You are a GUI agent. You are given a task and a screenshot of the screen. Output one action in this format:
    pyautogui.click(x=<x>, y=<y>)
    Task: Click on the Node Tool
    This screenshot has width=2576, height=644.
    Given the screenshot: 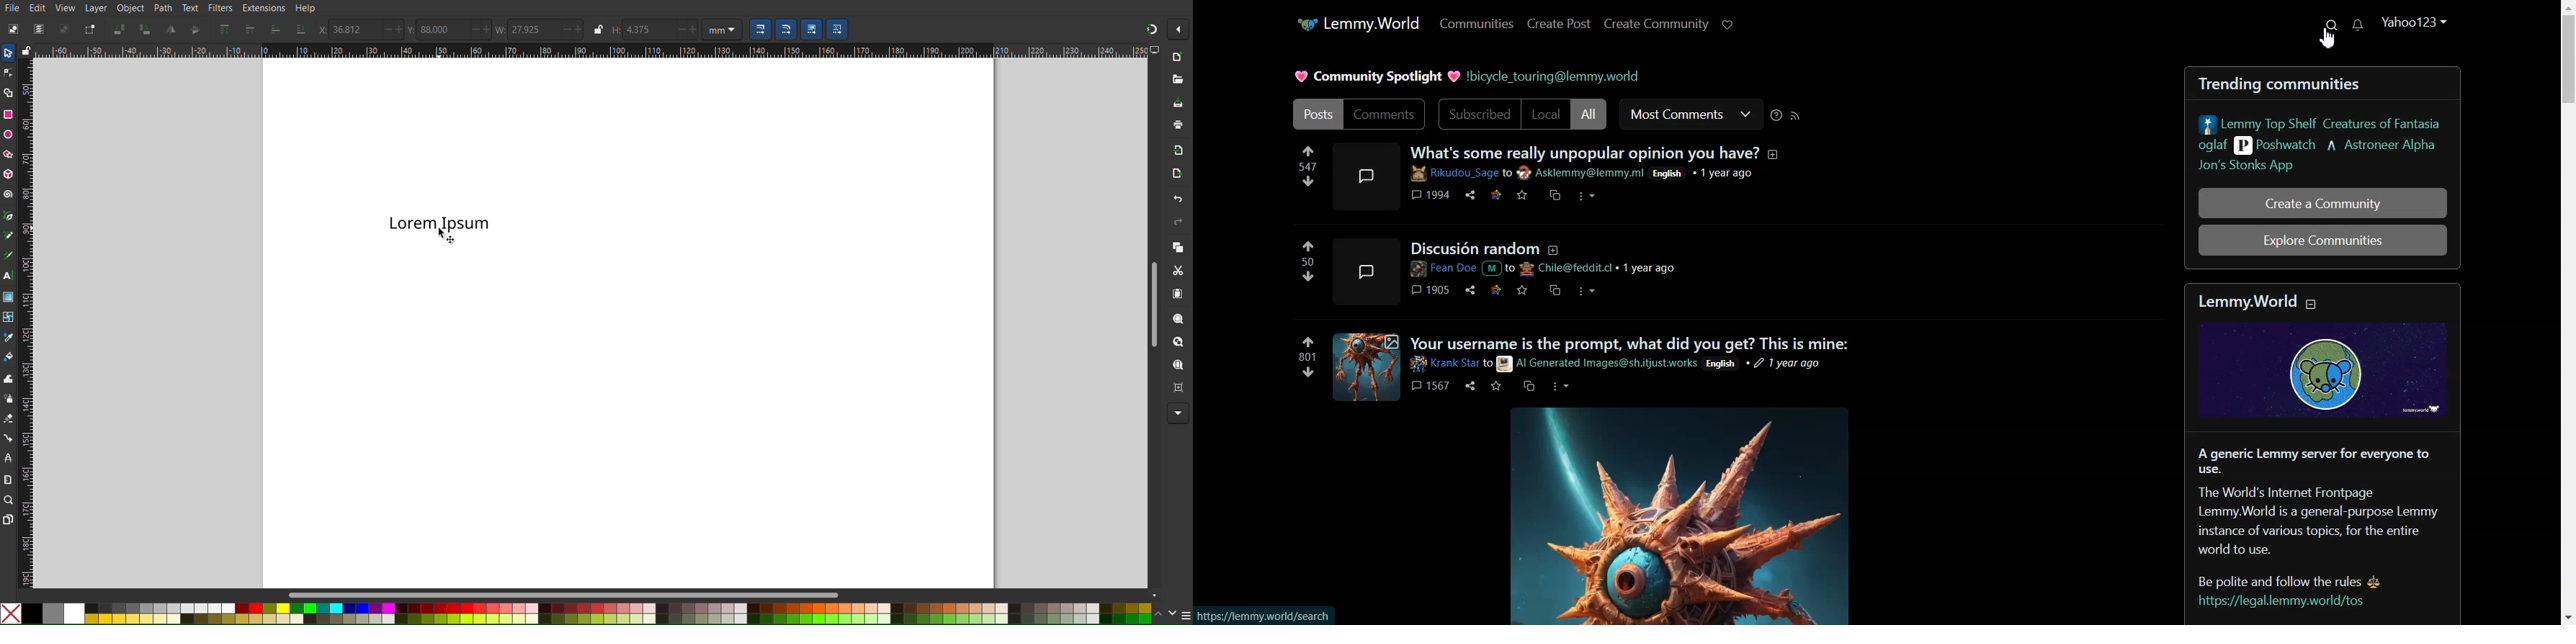 What is the action you would take?
    pyautogui.click(x=9, y=73)
    